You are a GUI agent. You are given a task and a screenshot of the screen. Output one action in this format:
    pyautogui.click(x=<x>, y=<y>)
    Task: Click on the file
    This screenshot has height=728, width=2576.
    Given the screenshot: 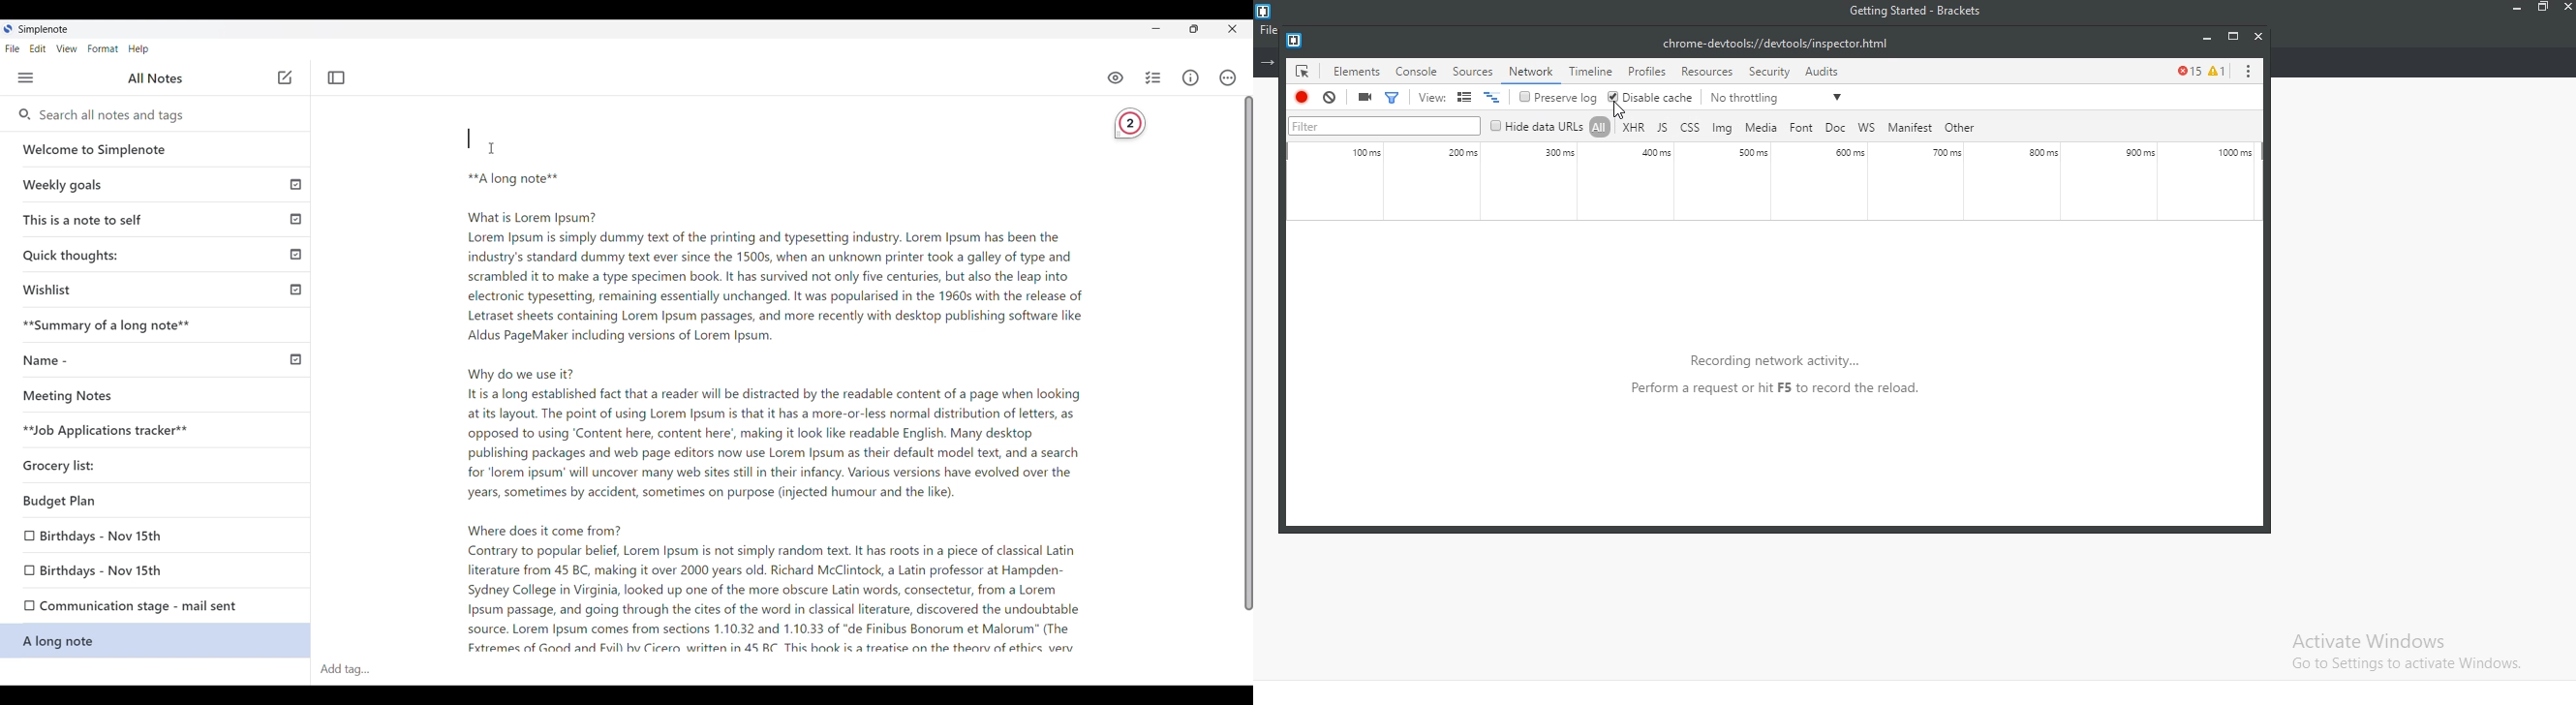 What is the action you would take?
    pyautogui.click(x=1267, y=29)
    